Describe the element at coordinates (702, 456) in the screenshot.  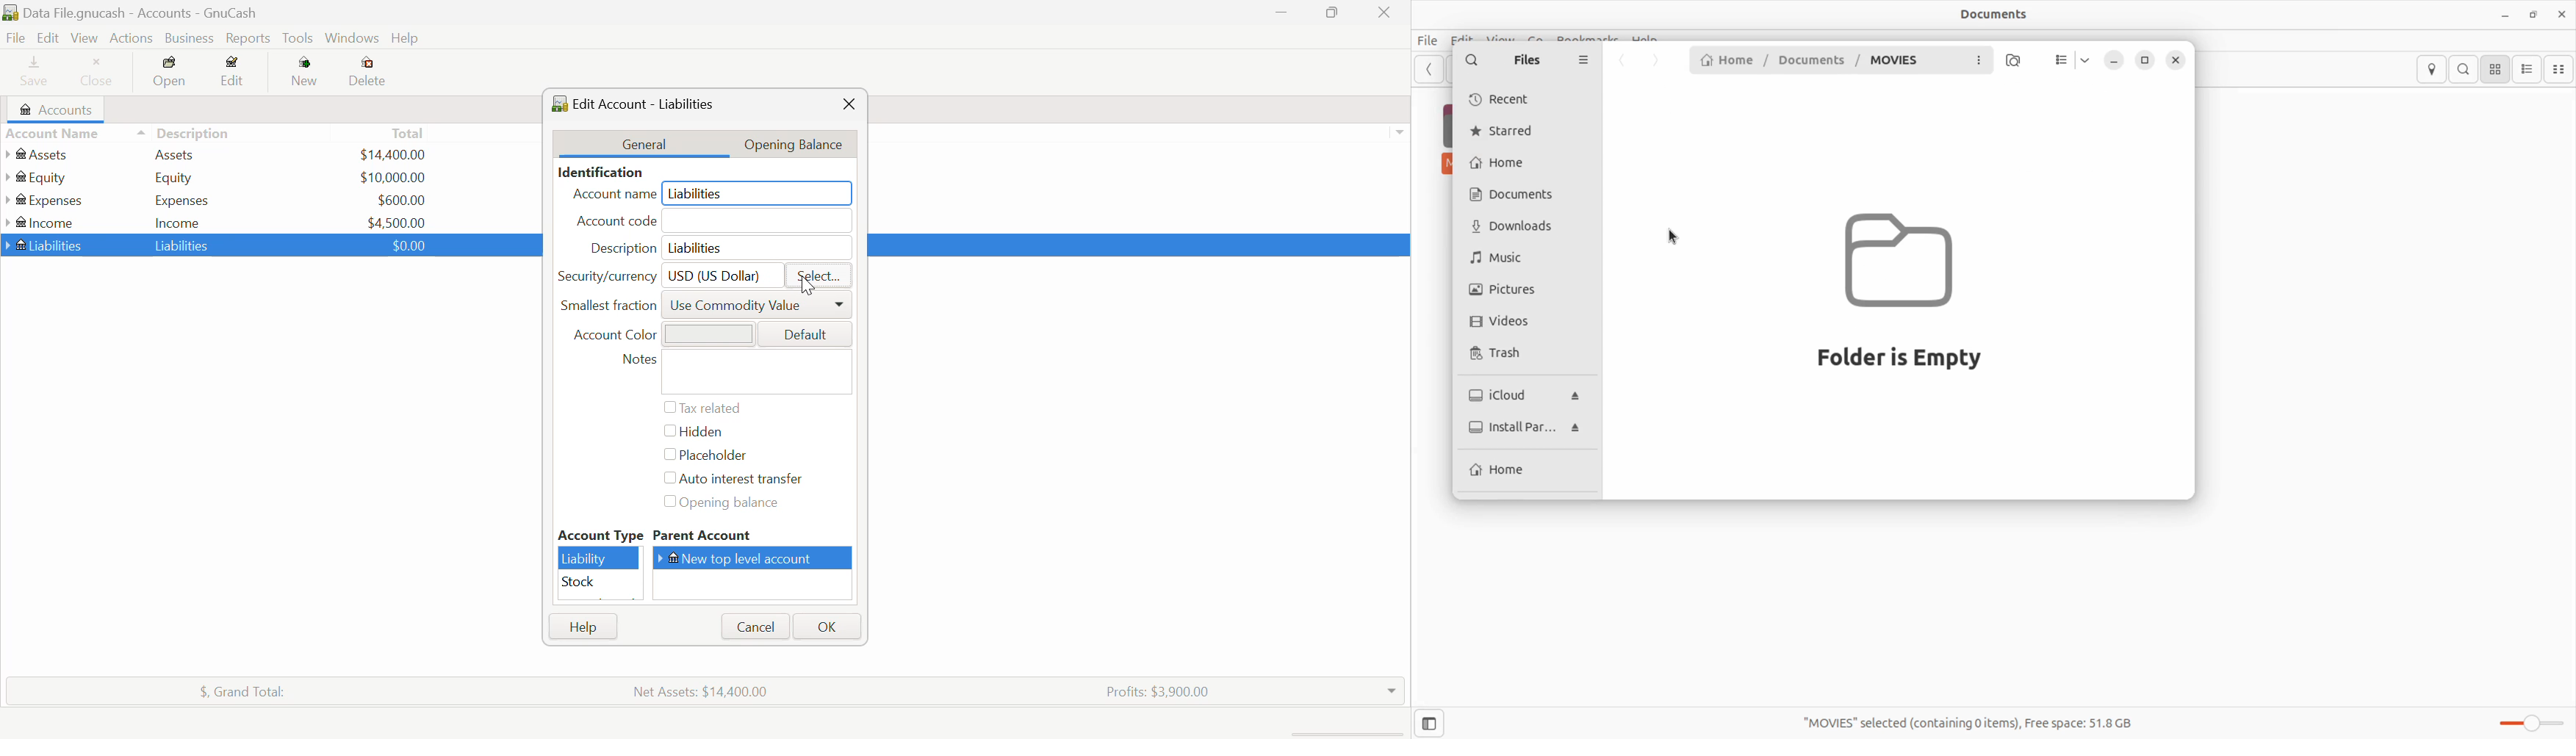
I see `Placeholder Checkbox` at that location.